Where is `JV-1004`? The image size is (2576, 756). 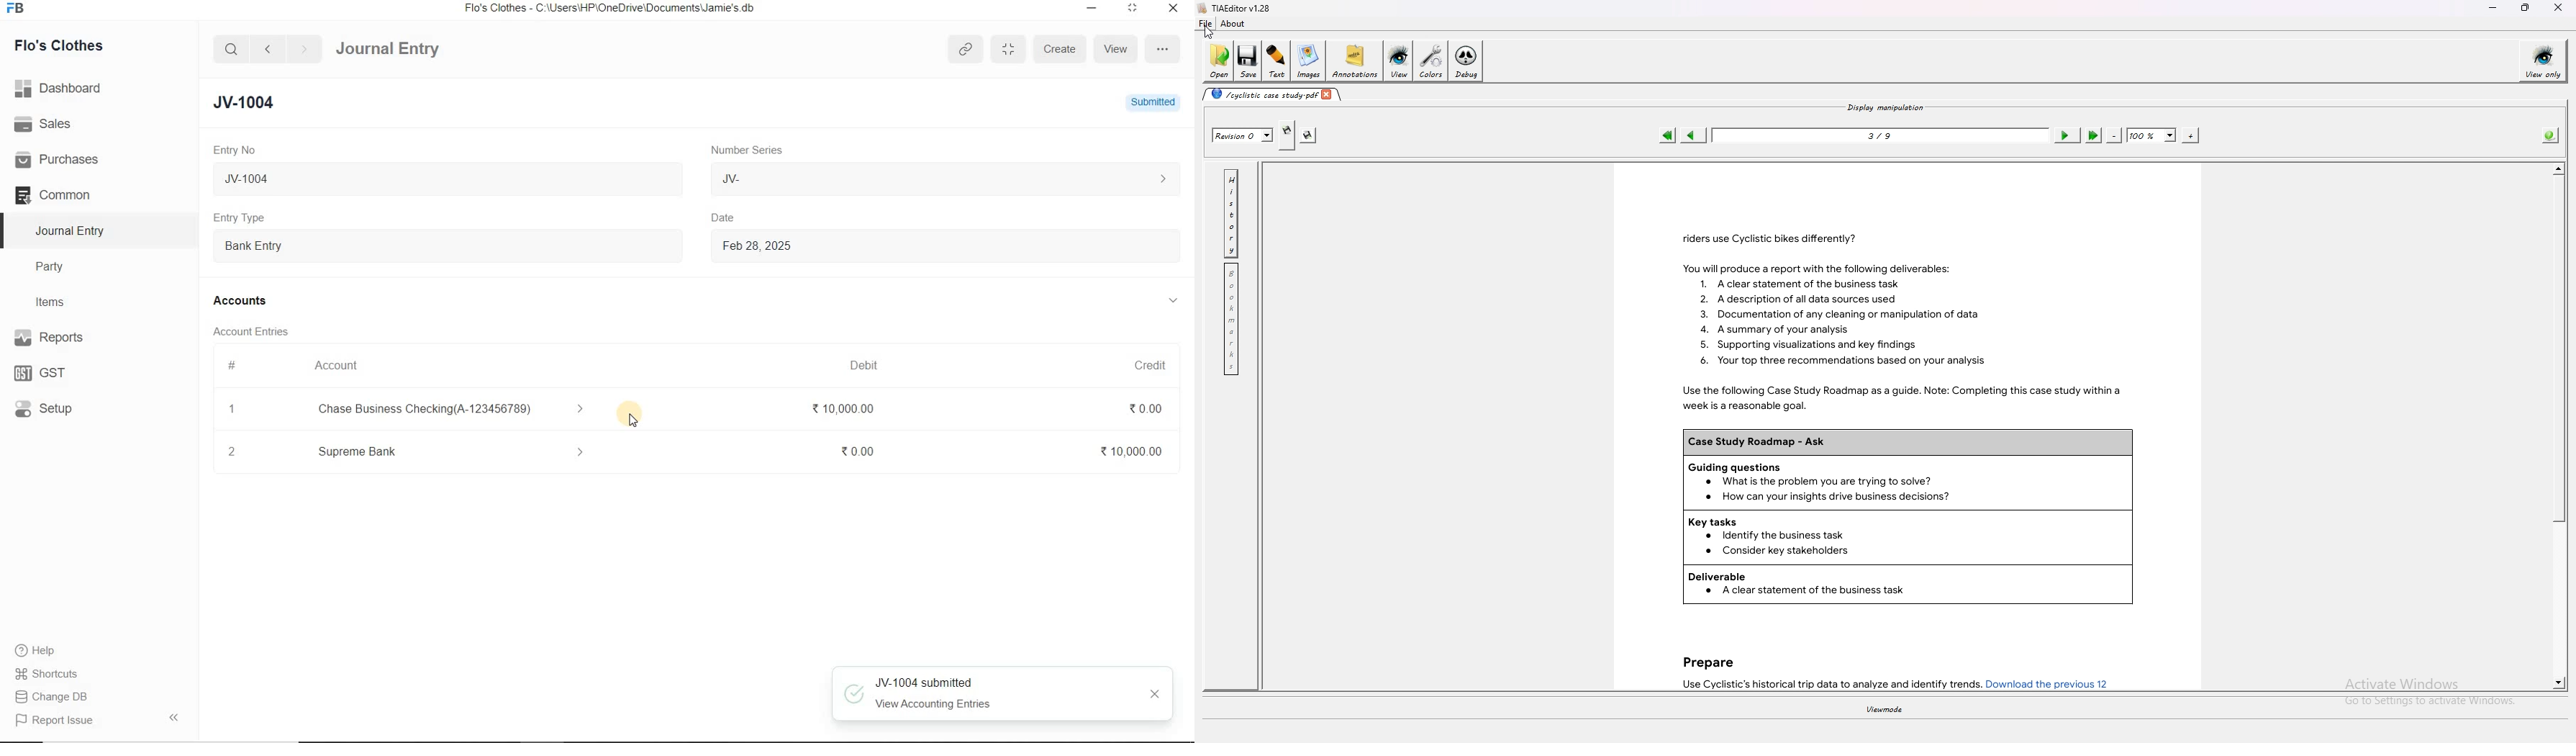
JV-1004 is located at coordinates (448, 177).